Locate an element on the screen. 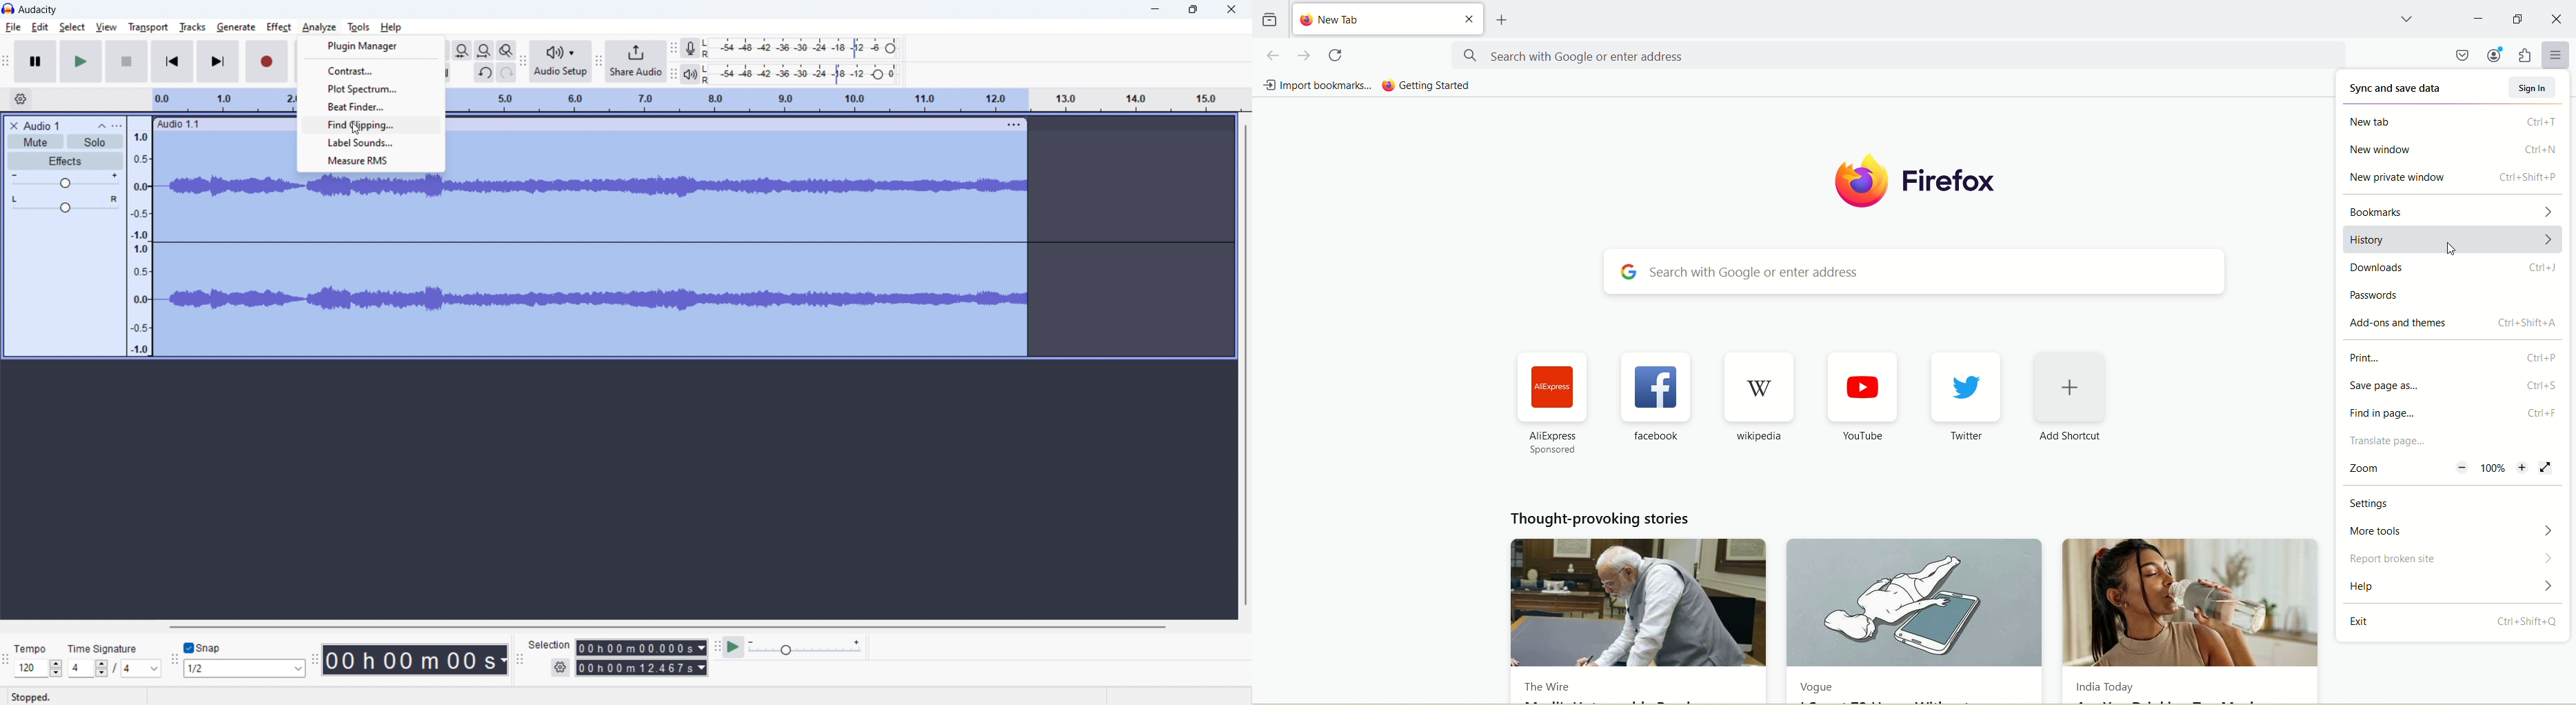 The width and height of the screenshot is (2576, 728). new private window is located at coordinates (2453, 179).